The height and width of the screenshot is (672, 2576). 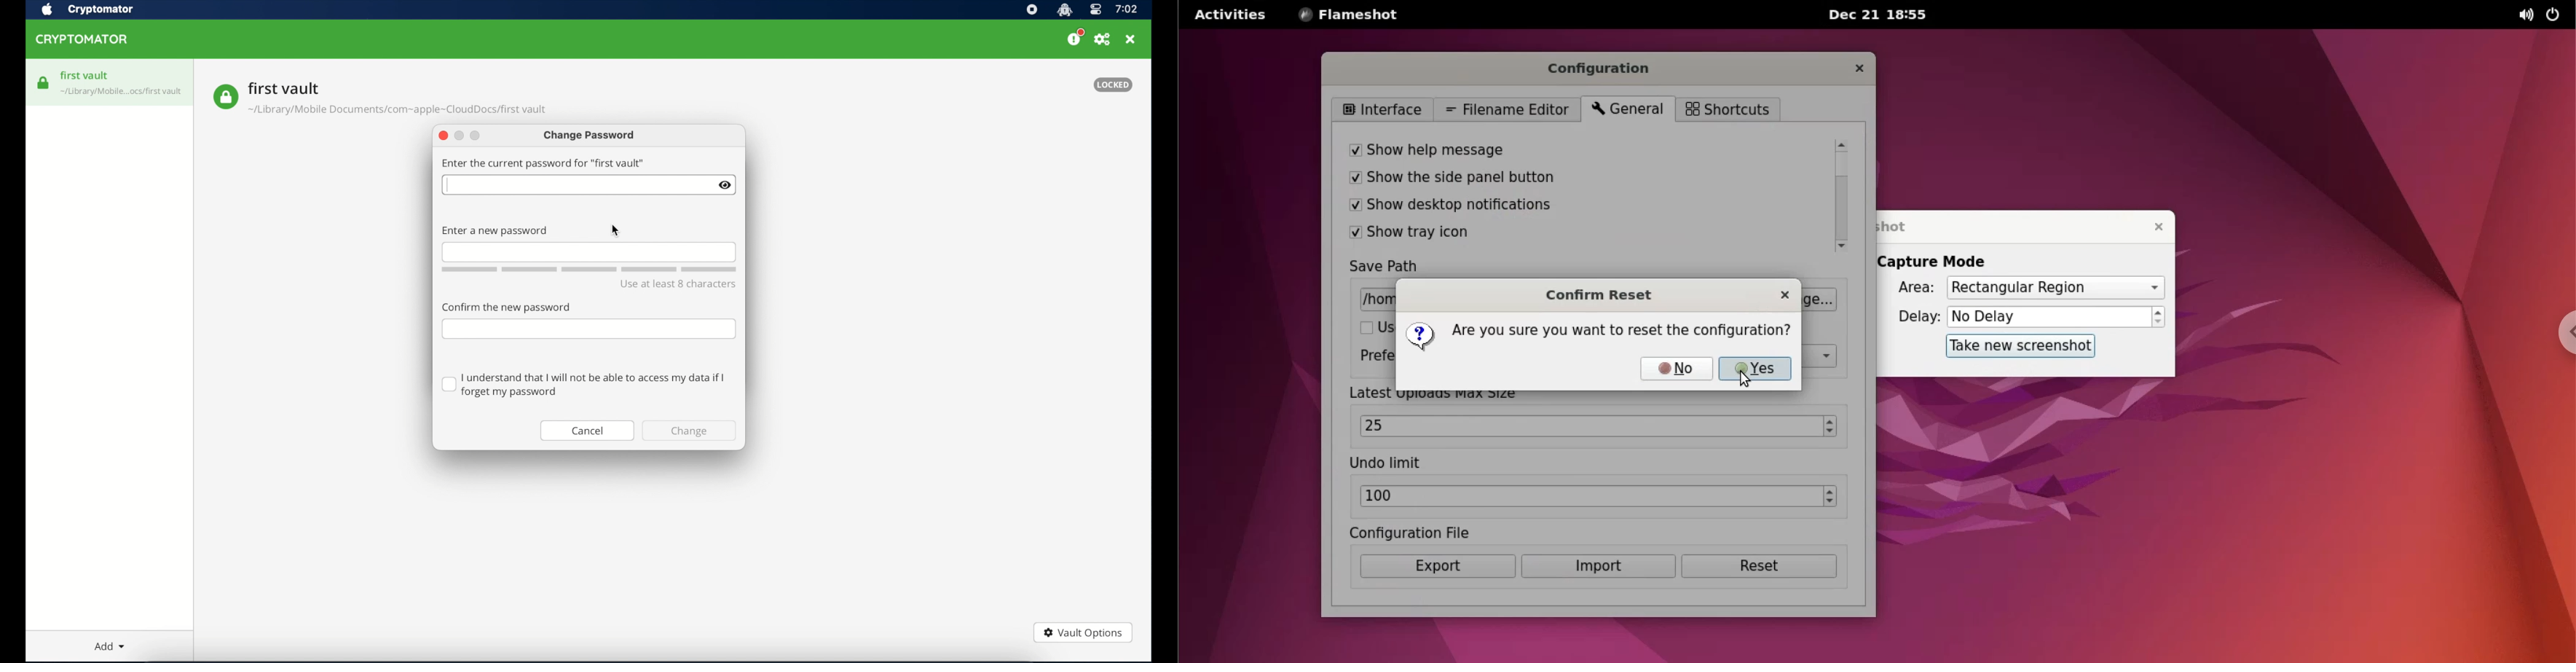 What do you see at coordinates (110, 646) in the screenshot?
I see `add dropdown` at bounding box center [110, 646].